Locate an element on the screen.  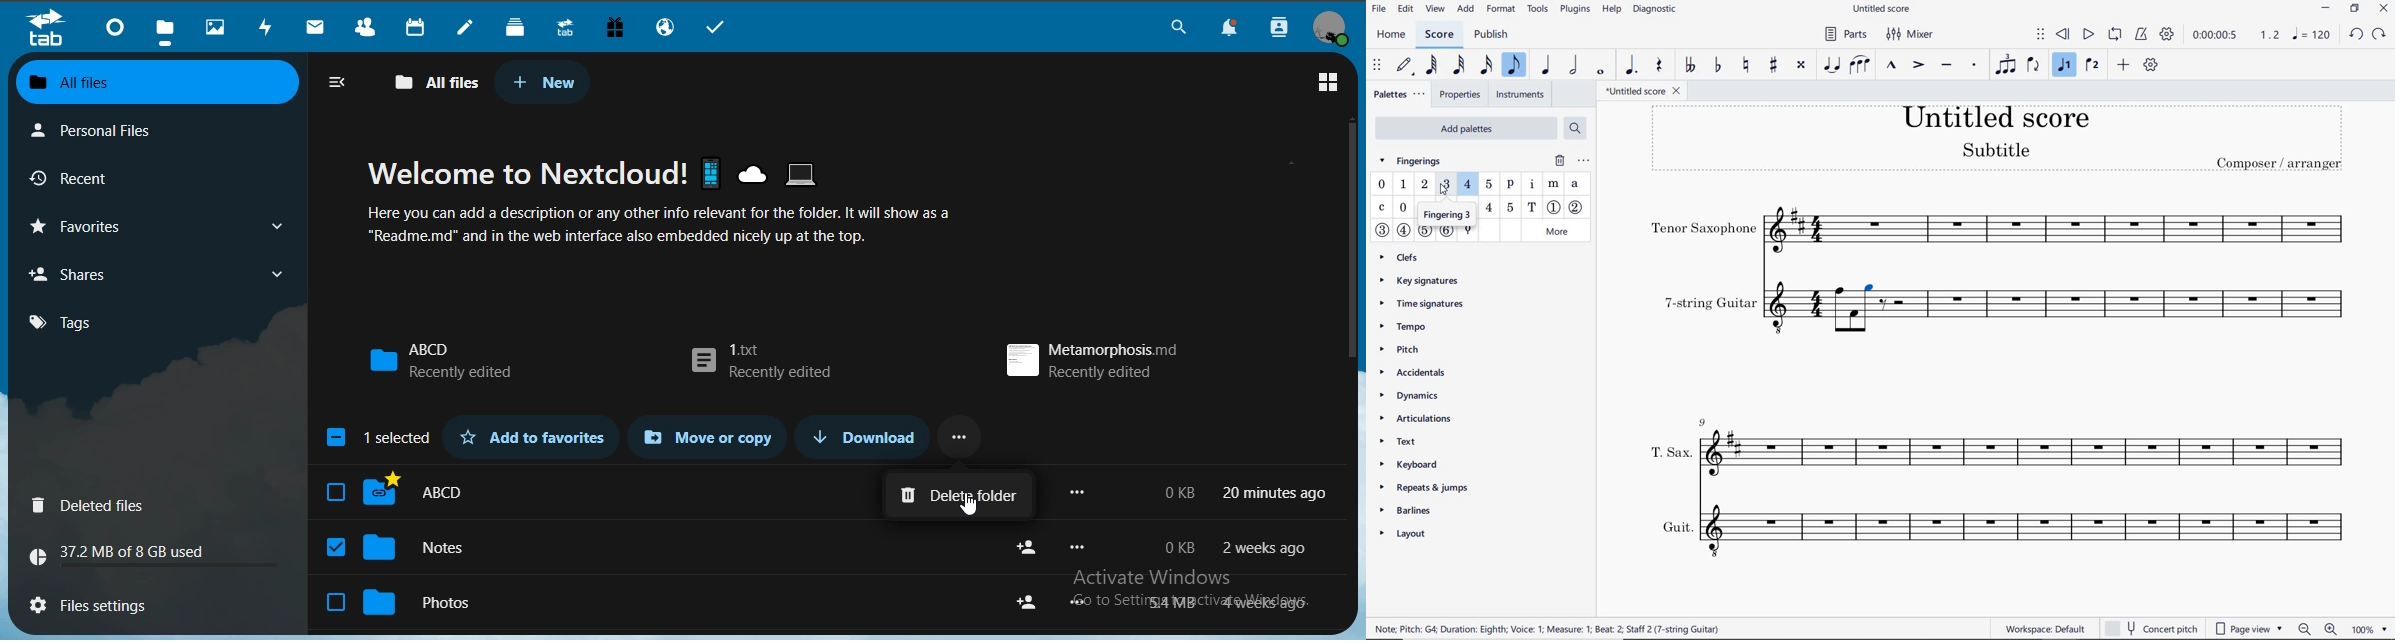
search contacts is located at coordinates (1276, 29).